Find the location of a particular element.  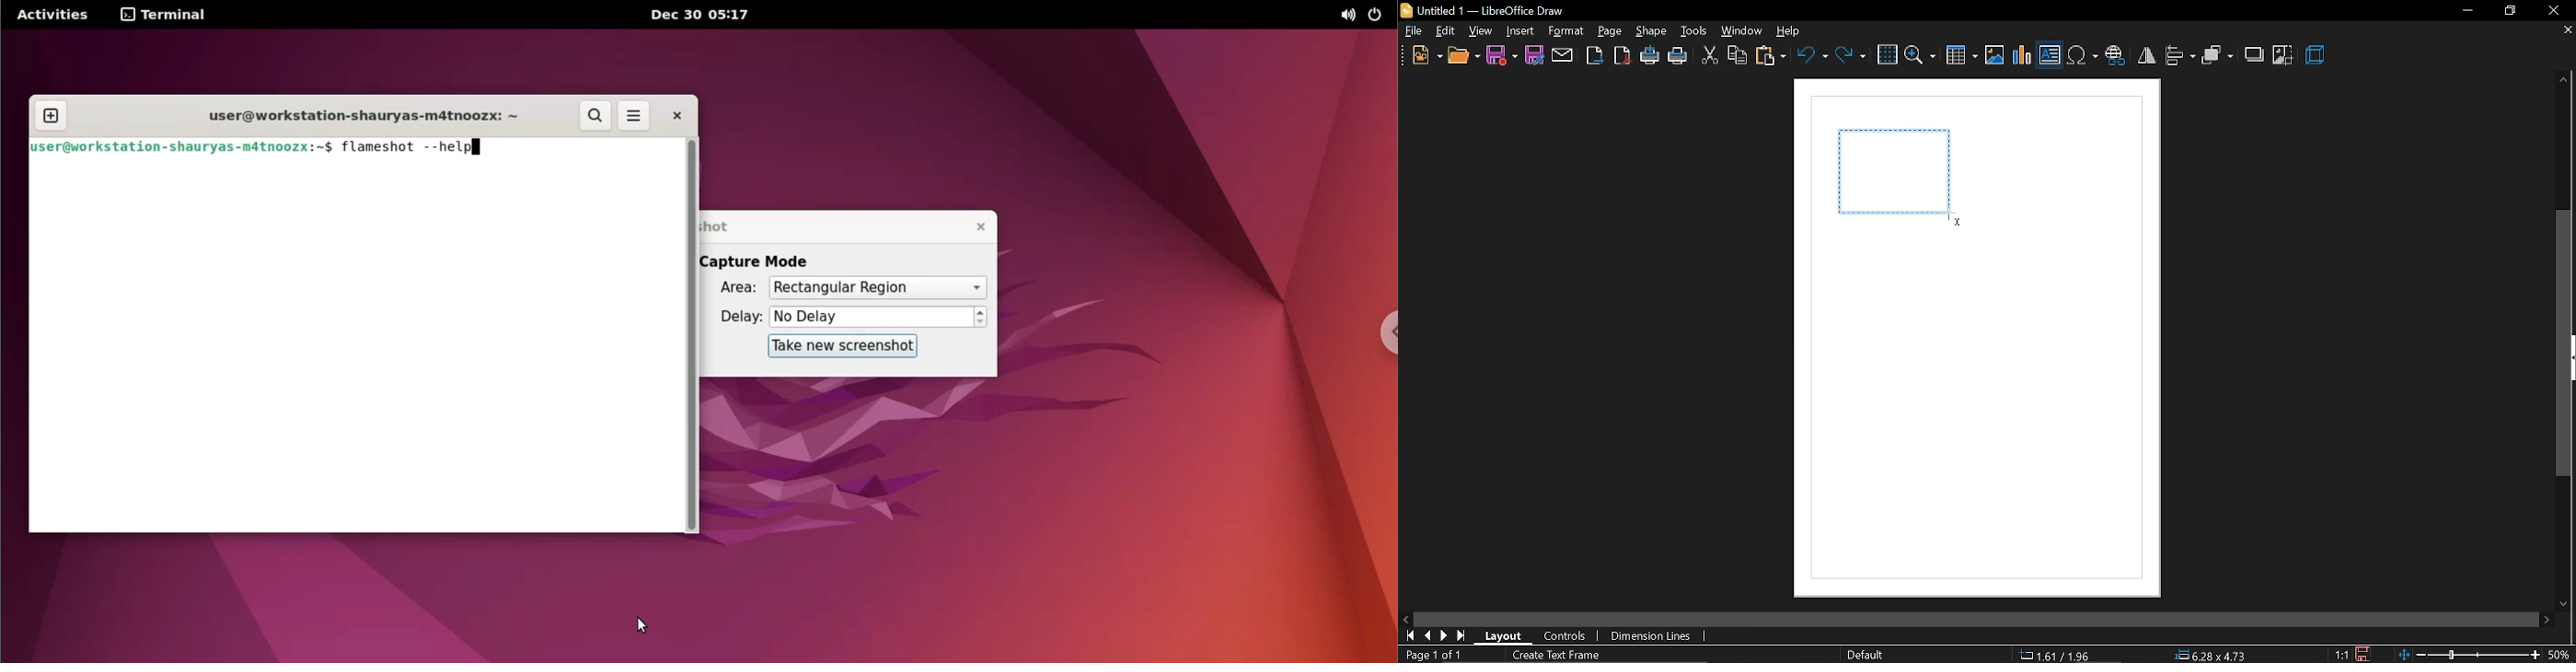

save is located at coordinates (1502, 54).